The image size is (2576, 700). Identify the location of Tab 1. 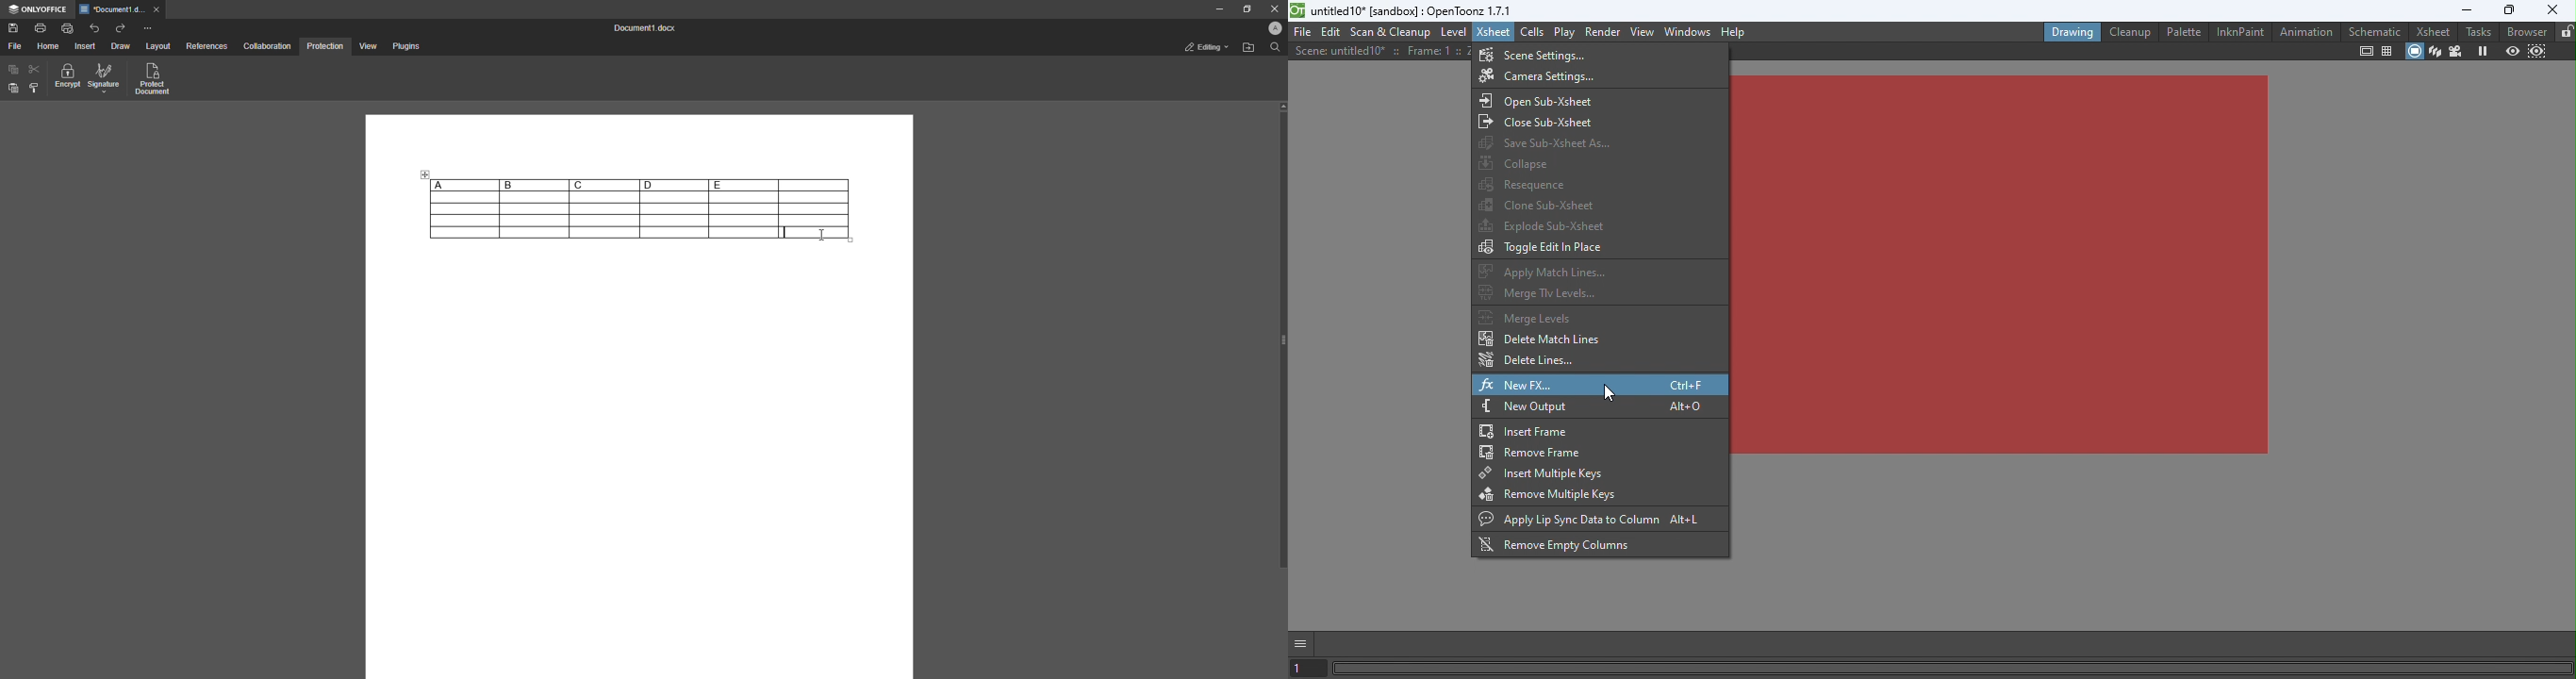
(121, 10).